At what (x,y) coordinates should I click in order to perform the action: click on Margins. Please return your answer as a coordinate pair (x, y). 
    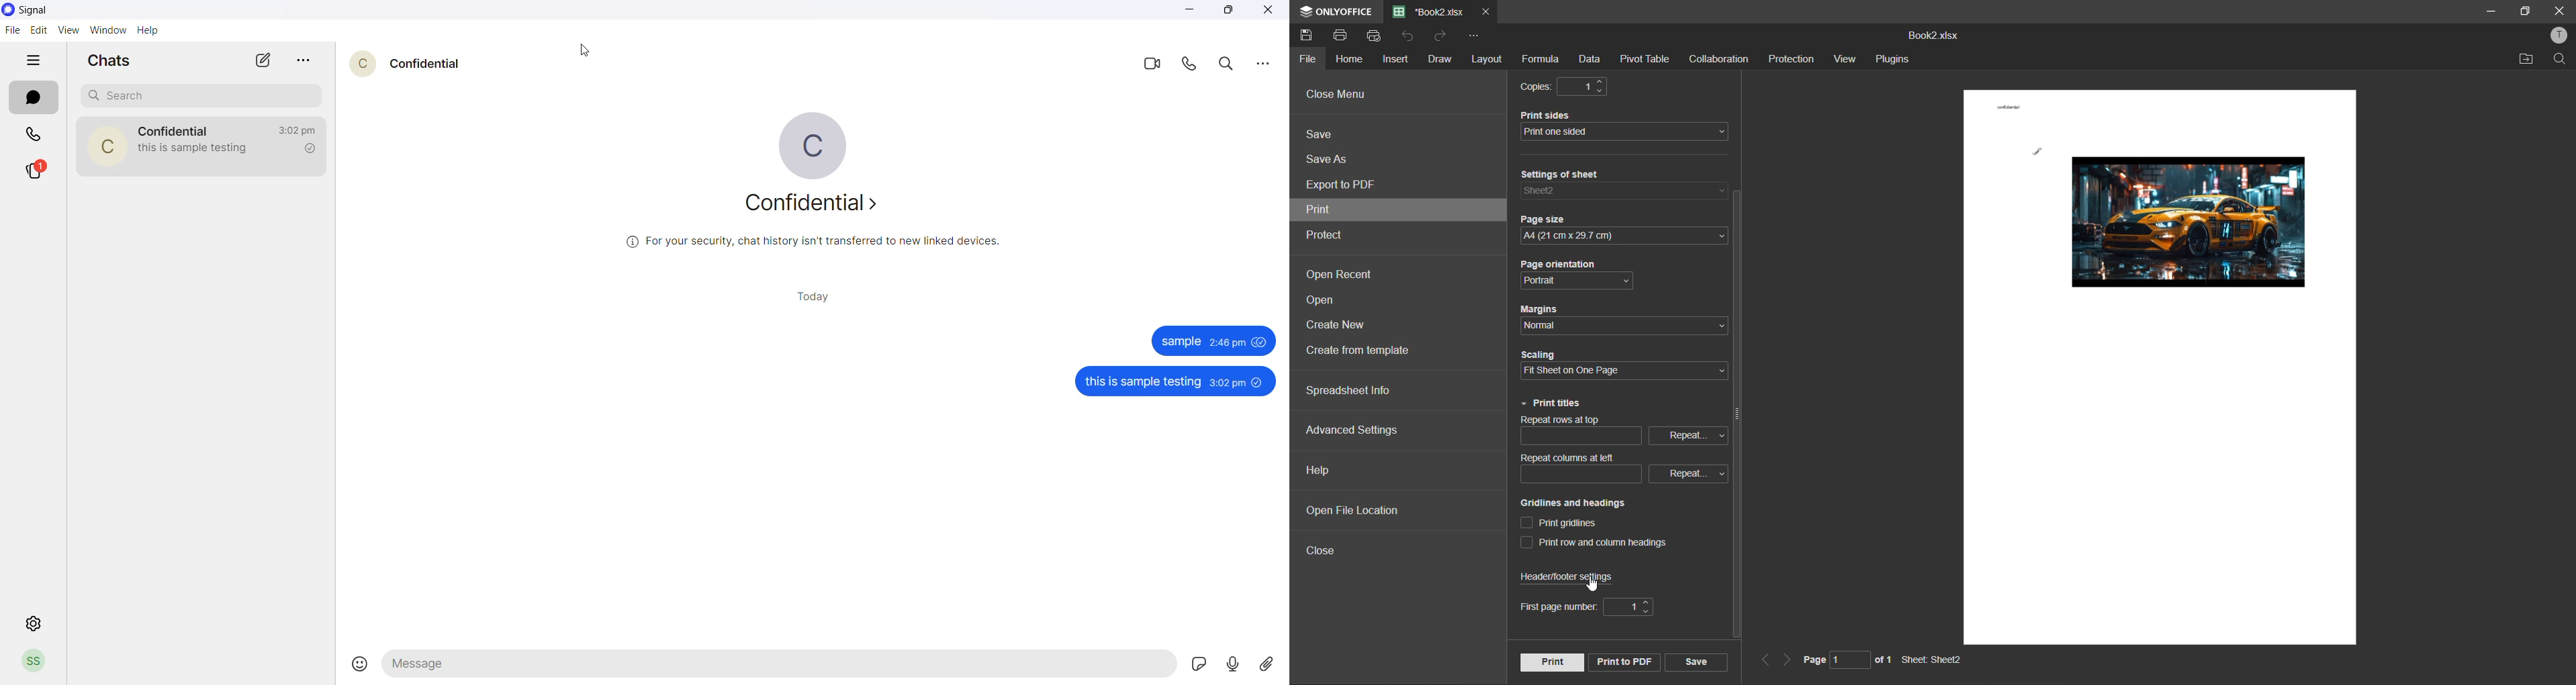
    Looking at the image, I should click on (1545, 308).